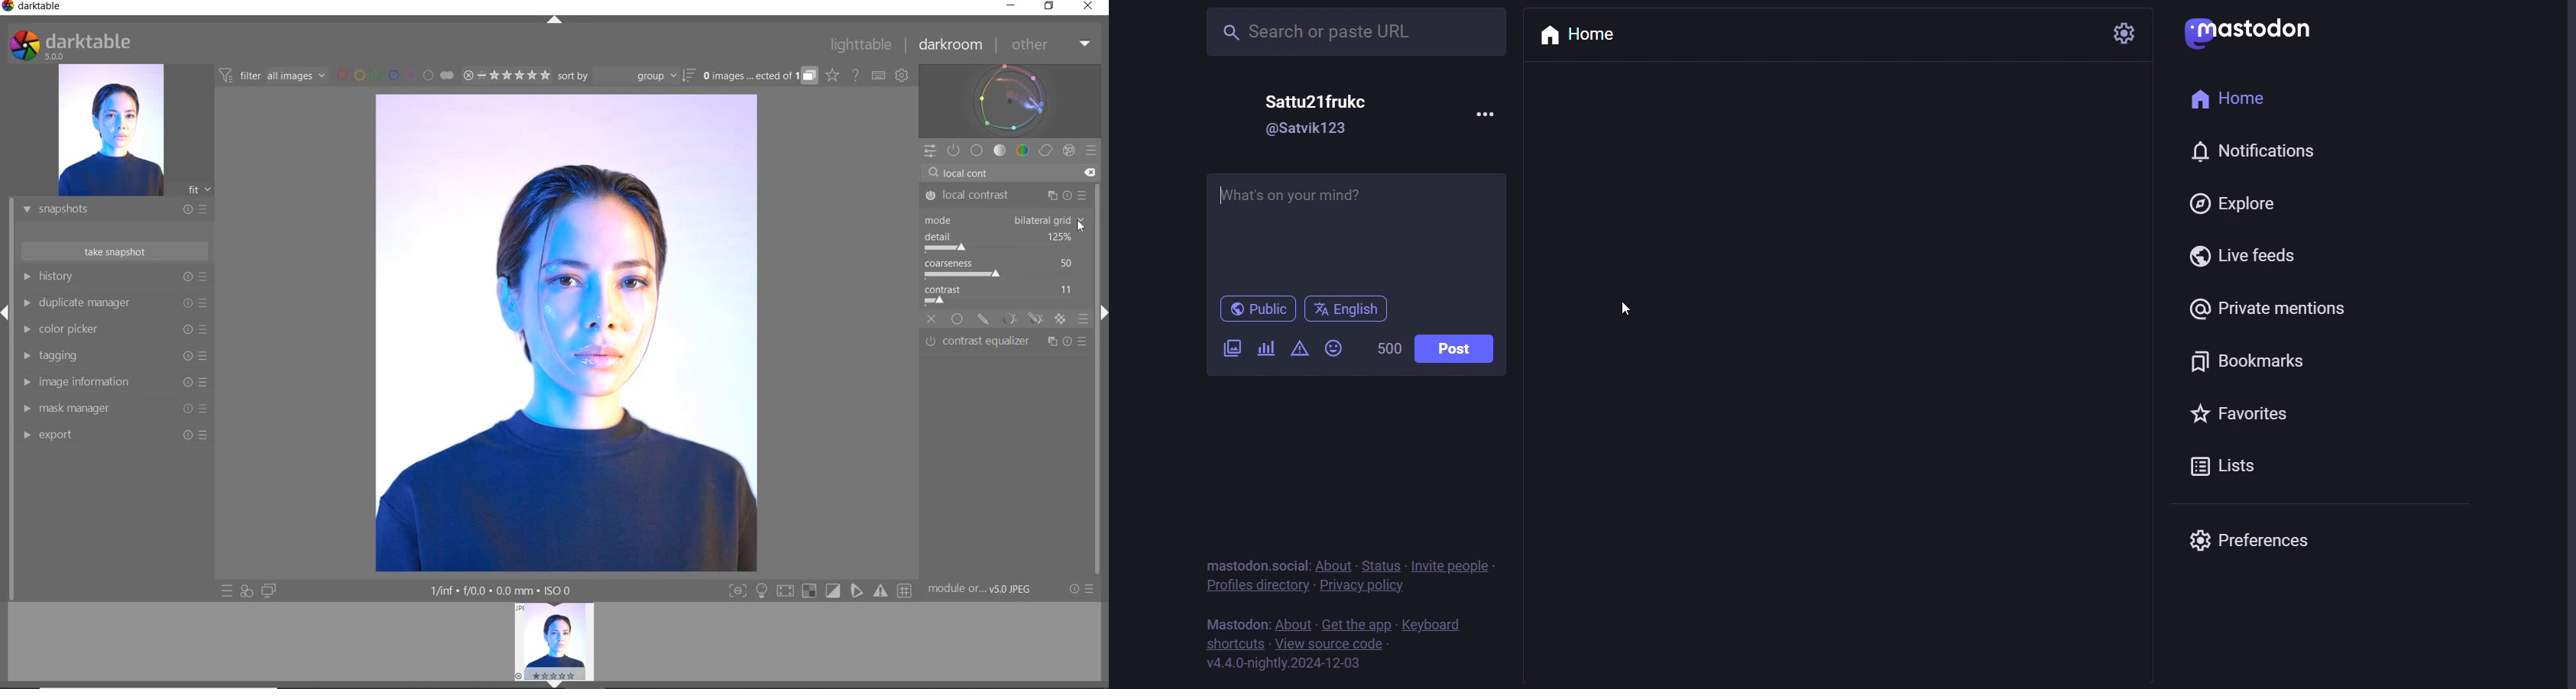  I want to click on Search, so click(934, 173).